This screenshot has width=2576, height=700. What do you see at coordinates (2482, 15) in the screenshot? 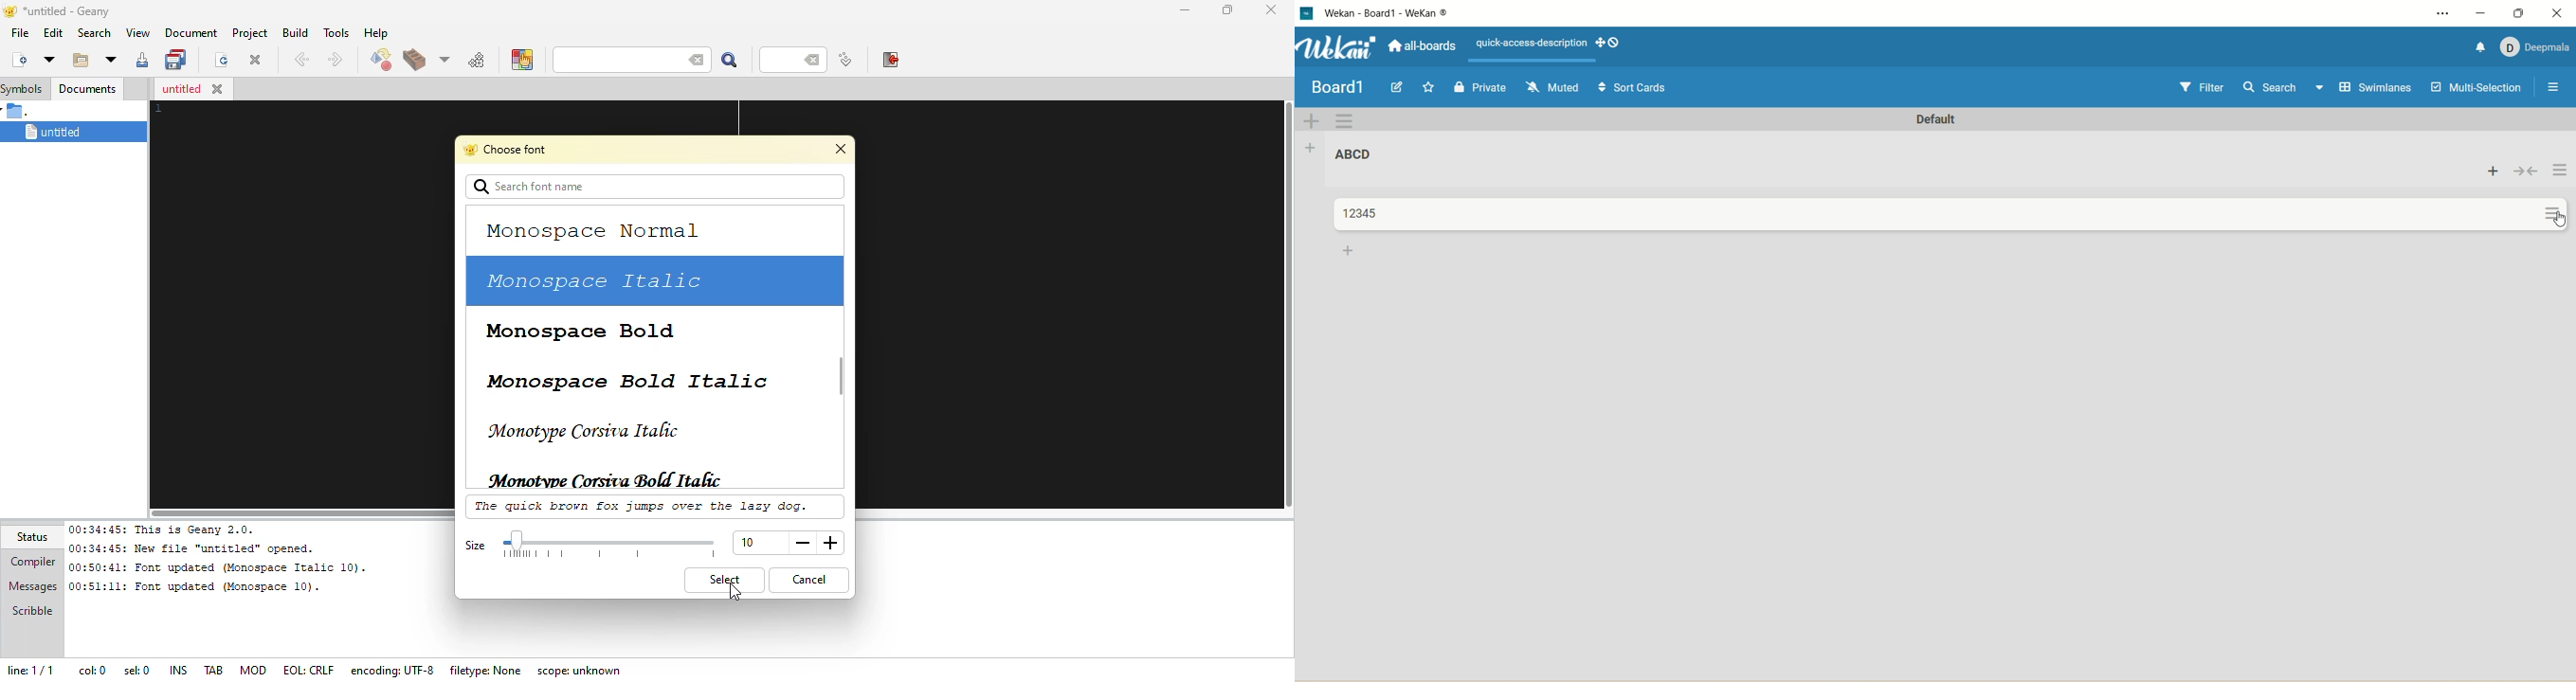
I see `minimize` at bounding box center [2482, 15].